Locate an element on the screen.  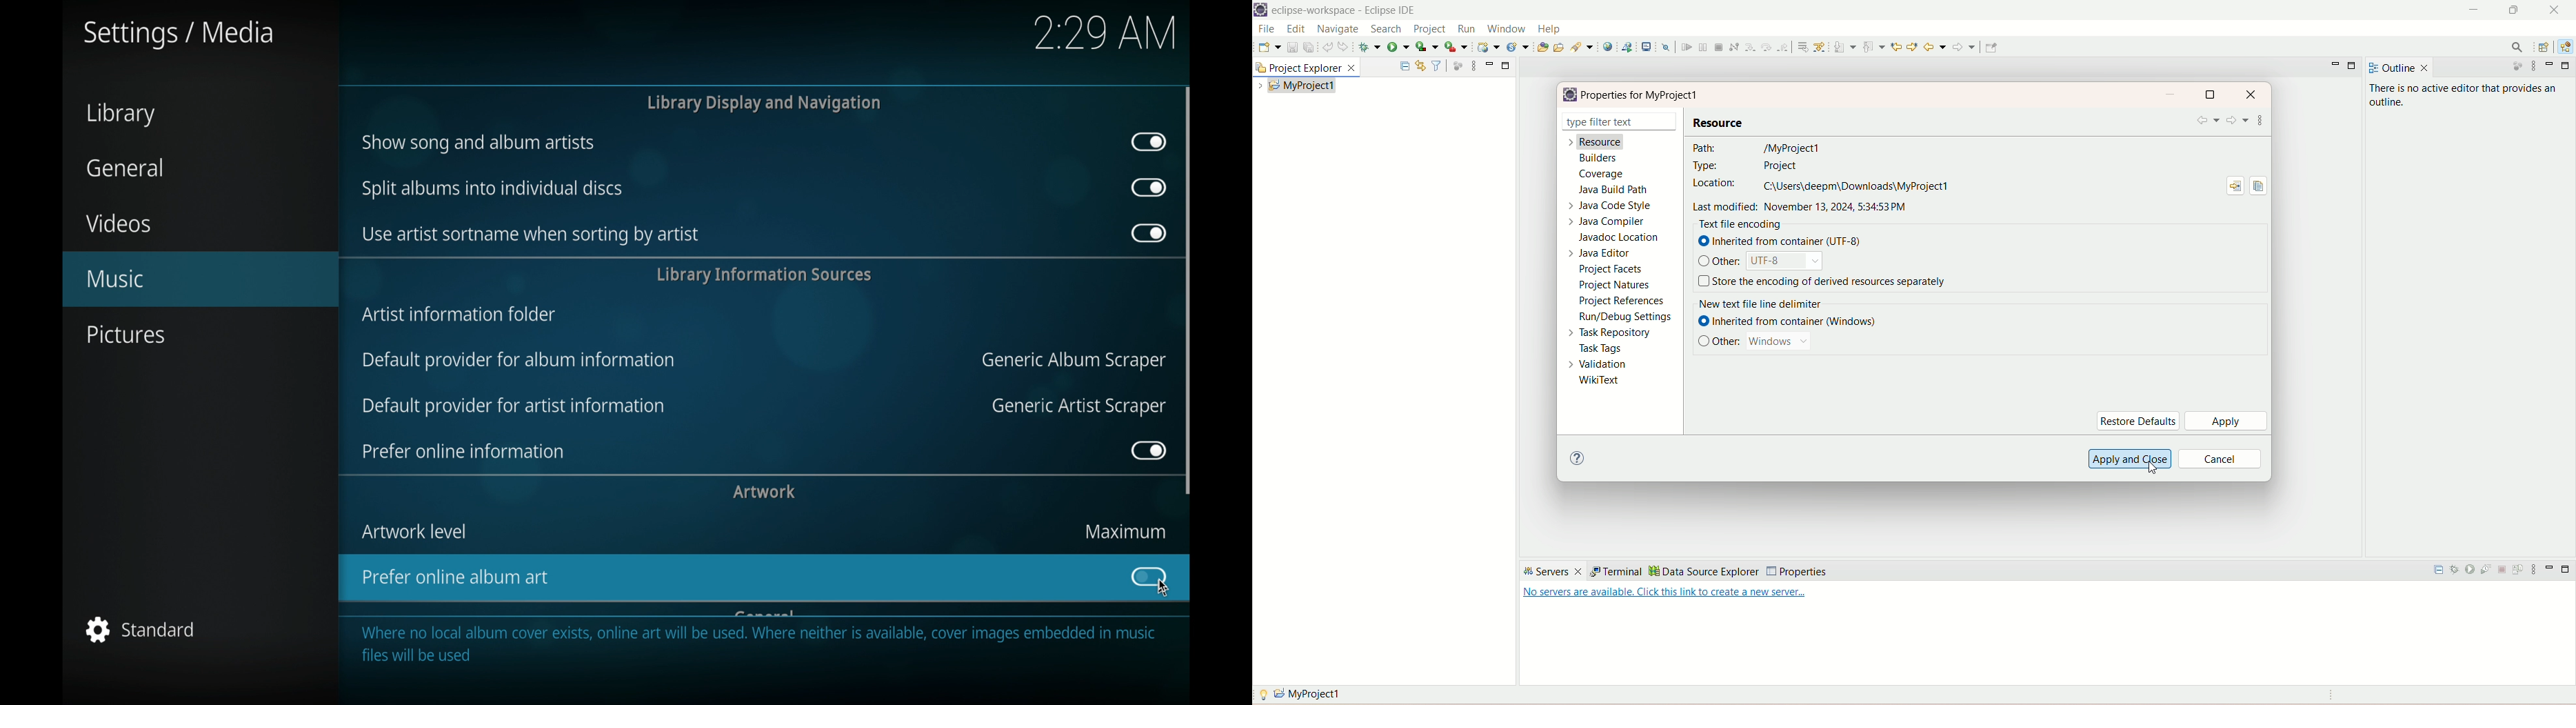
resource is located at coordinates (1718, 121).